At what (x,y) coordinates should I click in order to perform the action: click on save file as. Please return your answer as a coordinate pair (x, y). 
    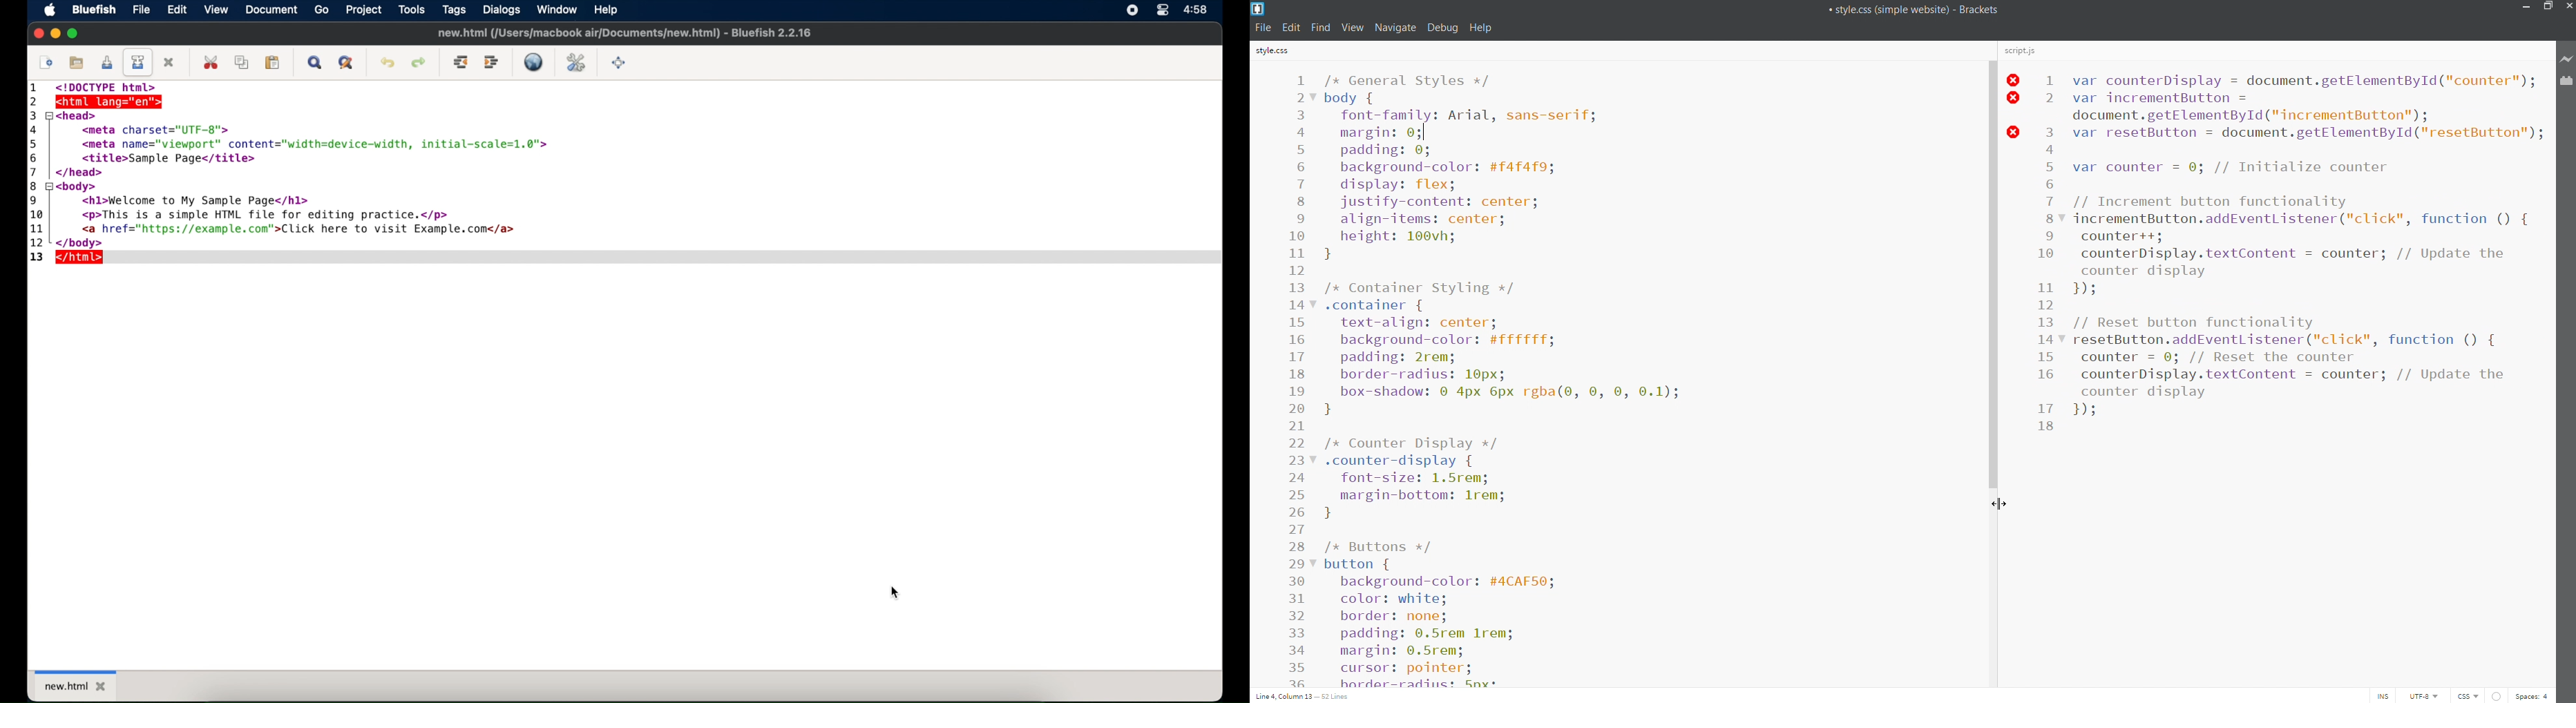
    Looking at the image, I should click on (139, 62).